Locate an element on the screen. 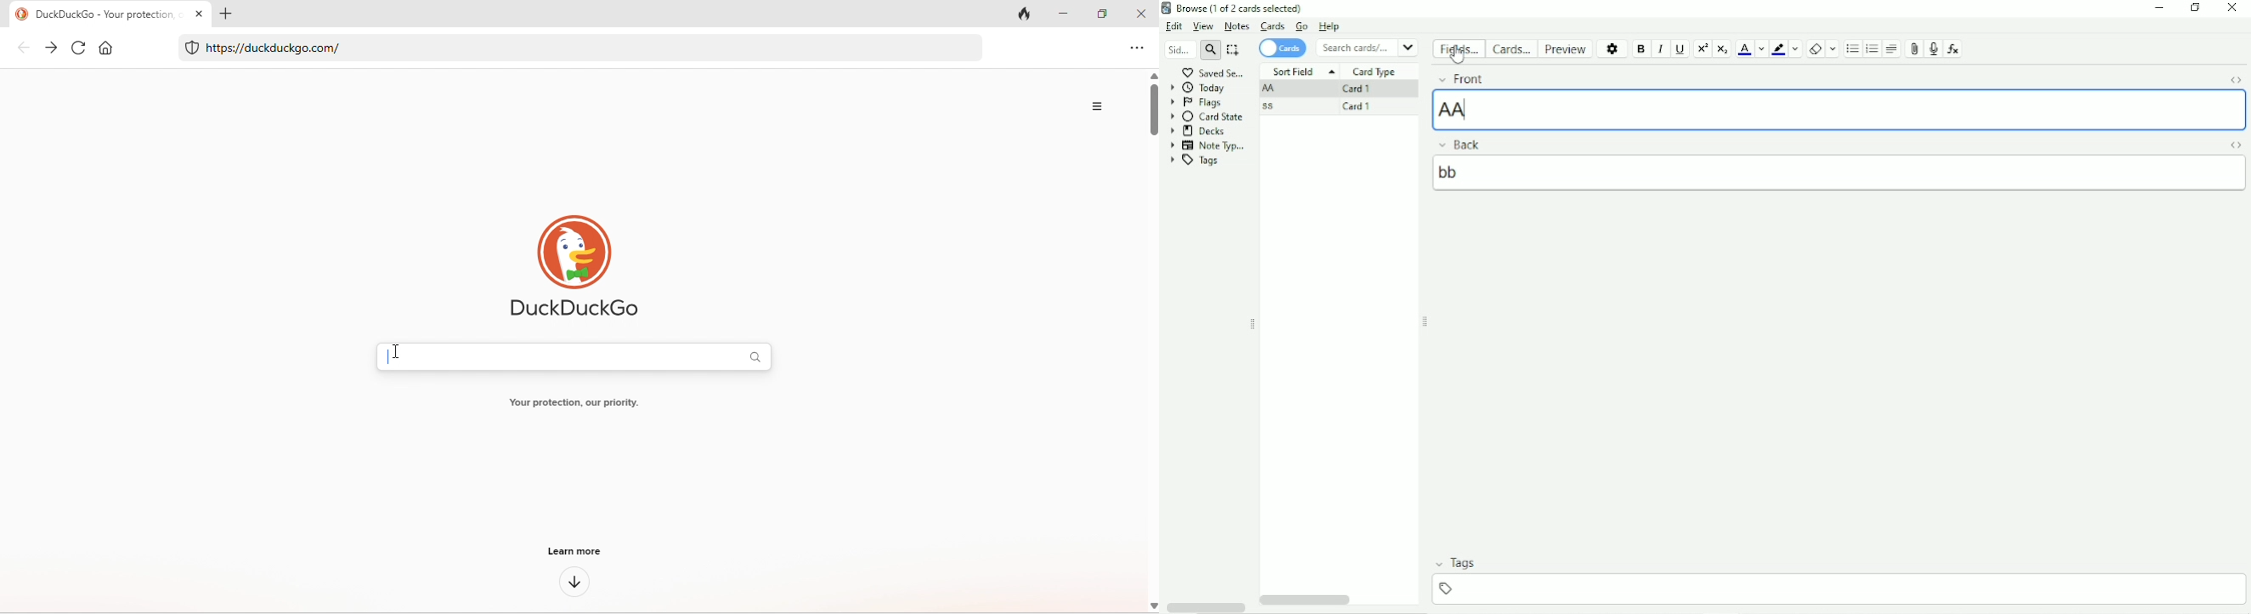 This screenshot has width=2268, height=616. Resize is located at coordinates (1426, 321).